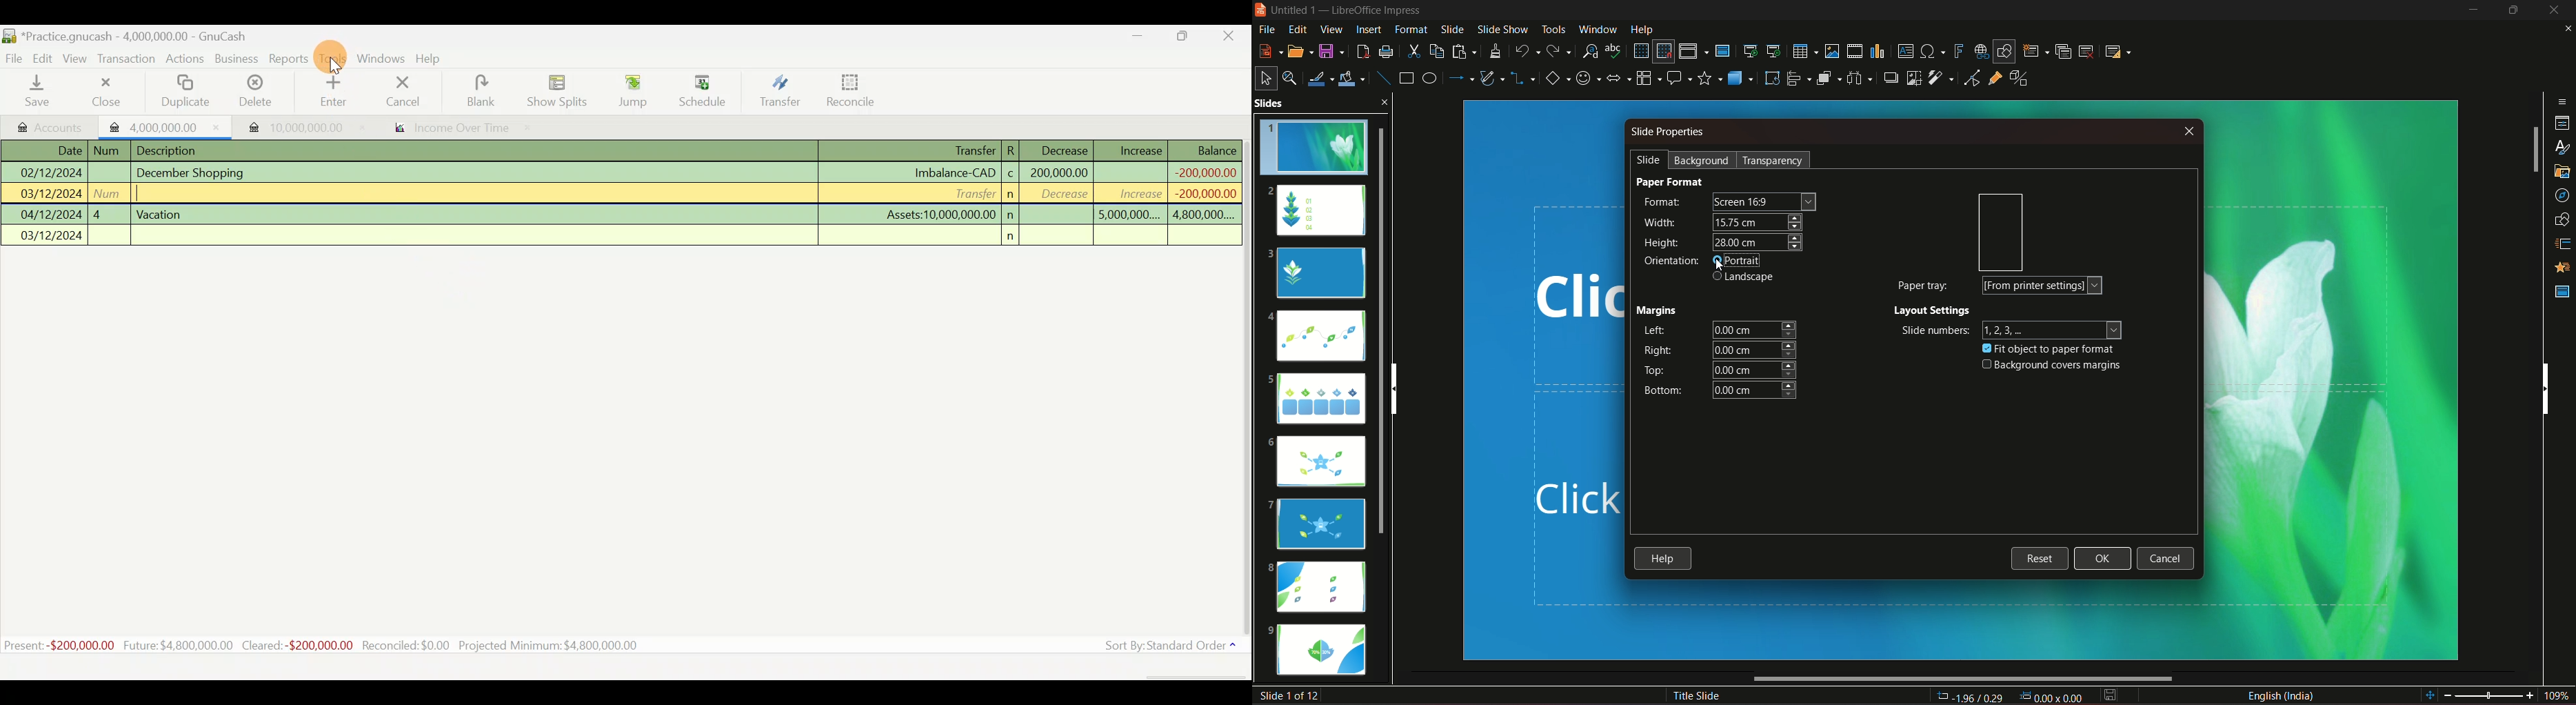  What do you see at coordinates (2120, 50) in the screenshot?
I see `slide layout` at bounding box center [2120, 50].